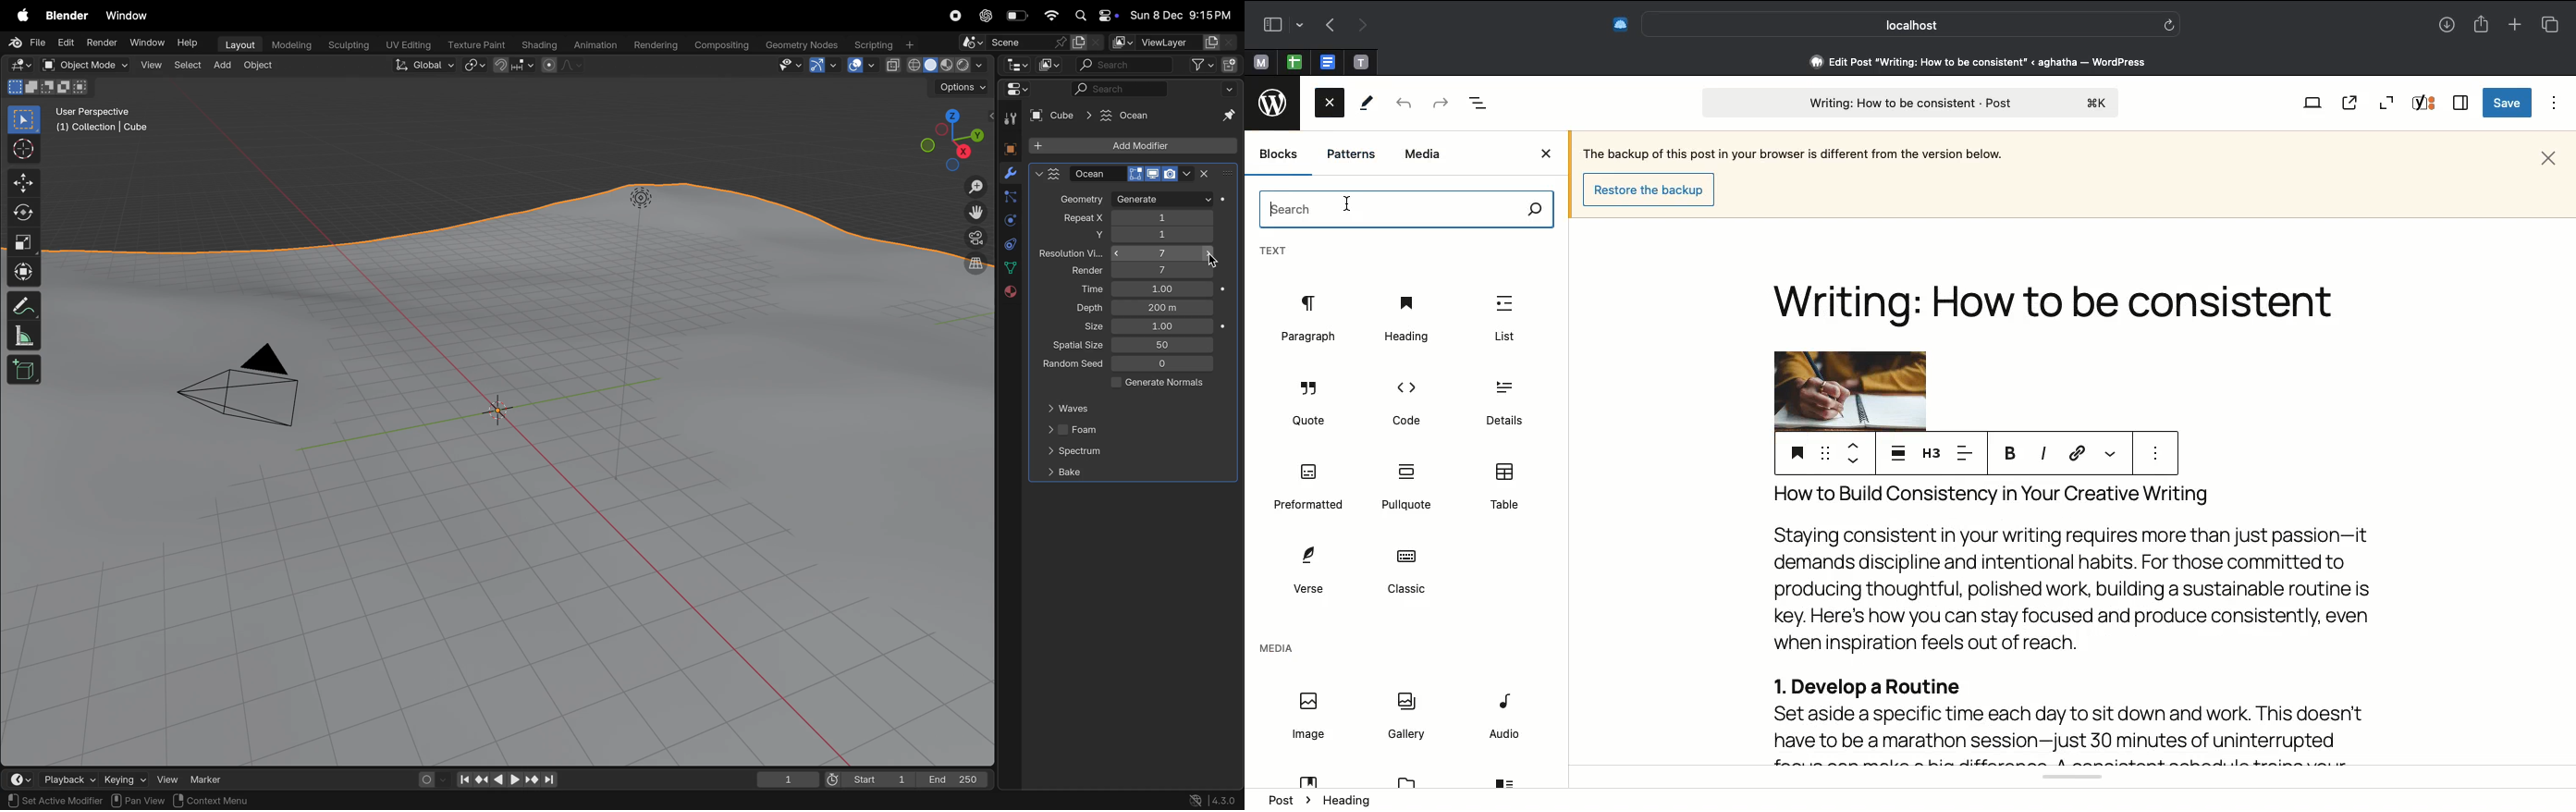  Describe the element at coordinates (862, 65) in the screenshot. I see `show overlays` at that location.